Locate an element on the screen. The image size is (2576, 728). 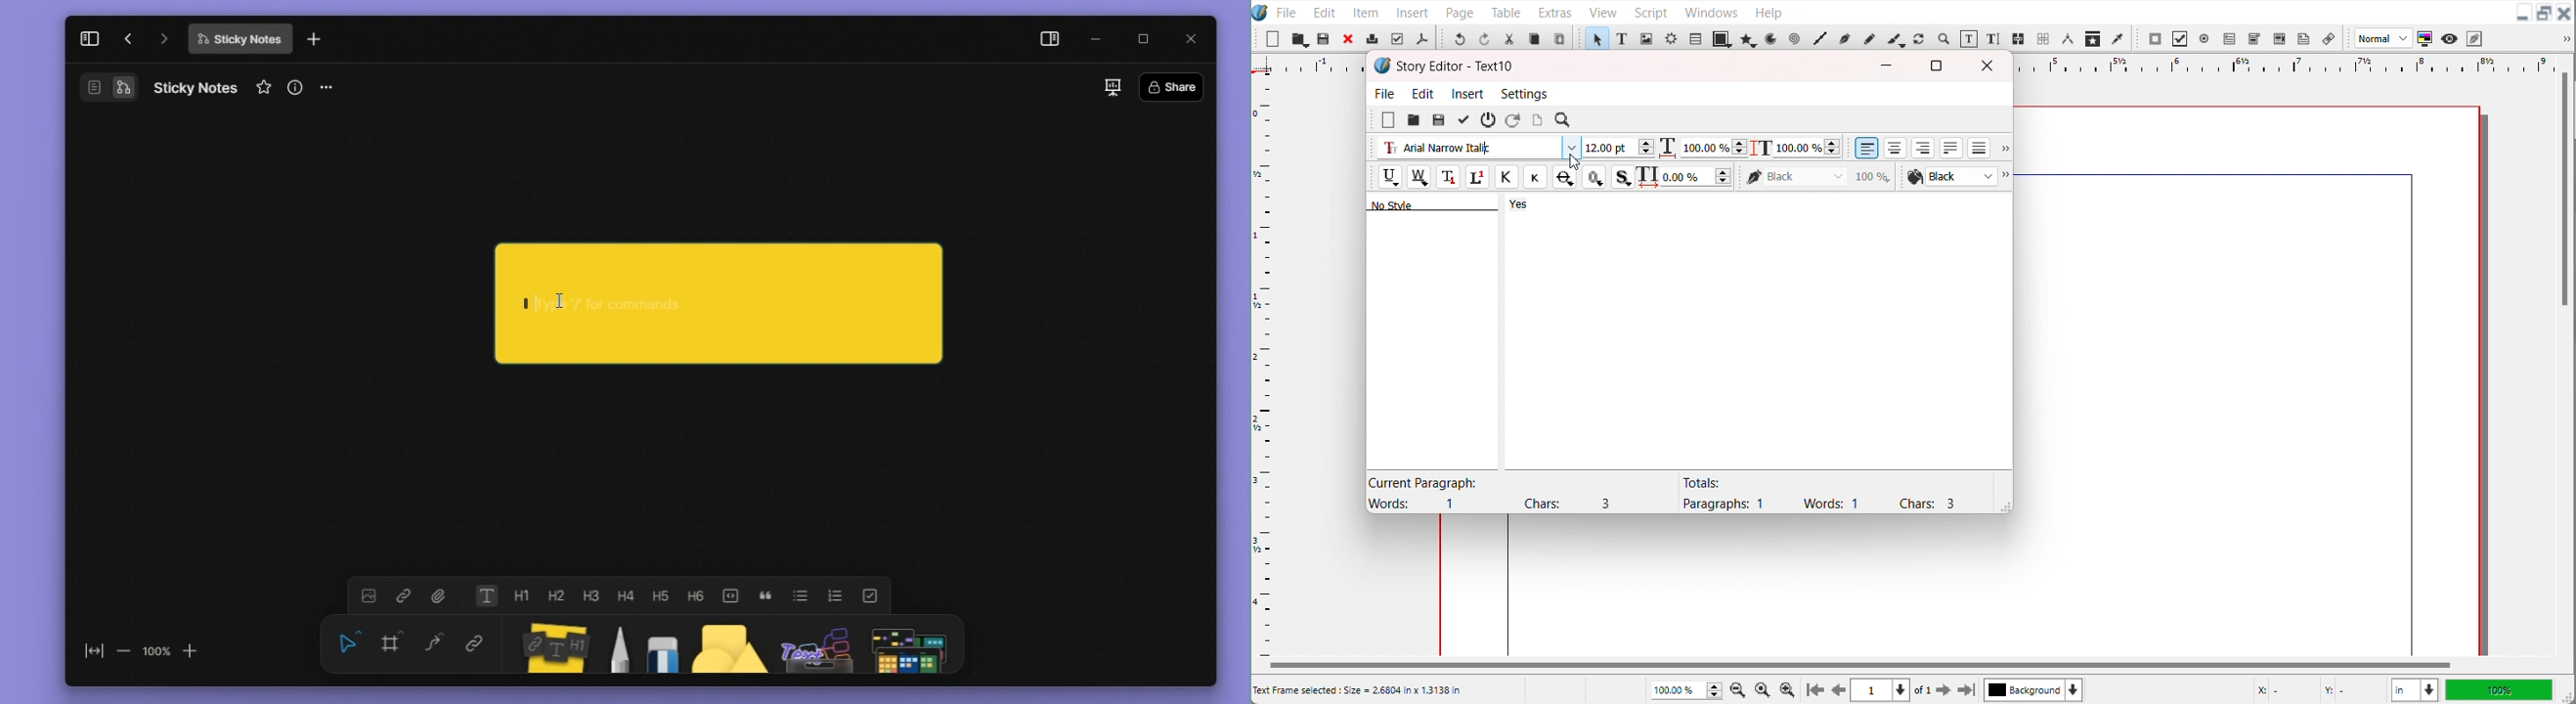
eraser is located at coordinates (664, 644).